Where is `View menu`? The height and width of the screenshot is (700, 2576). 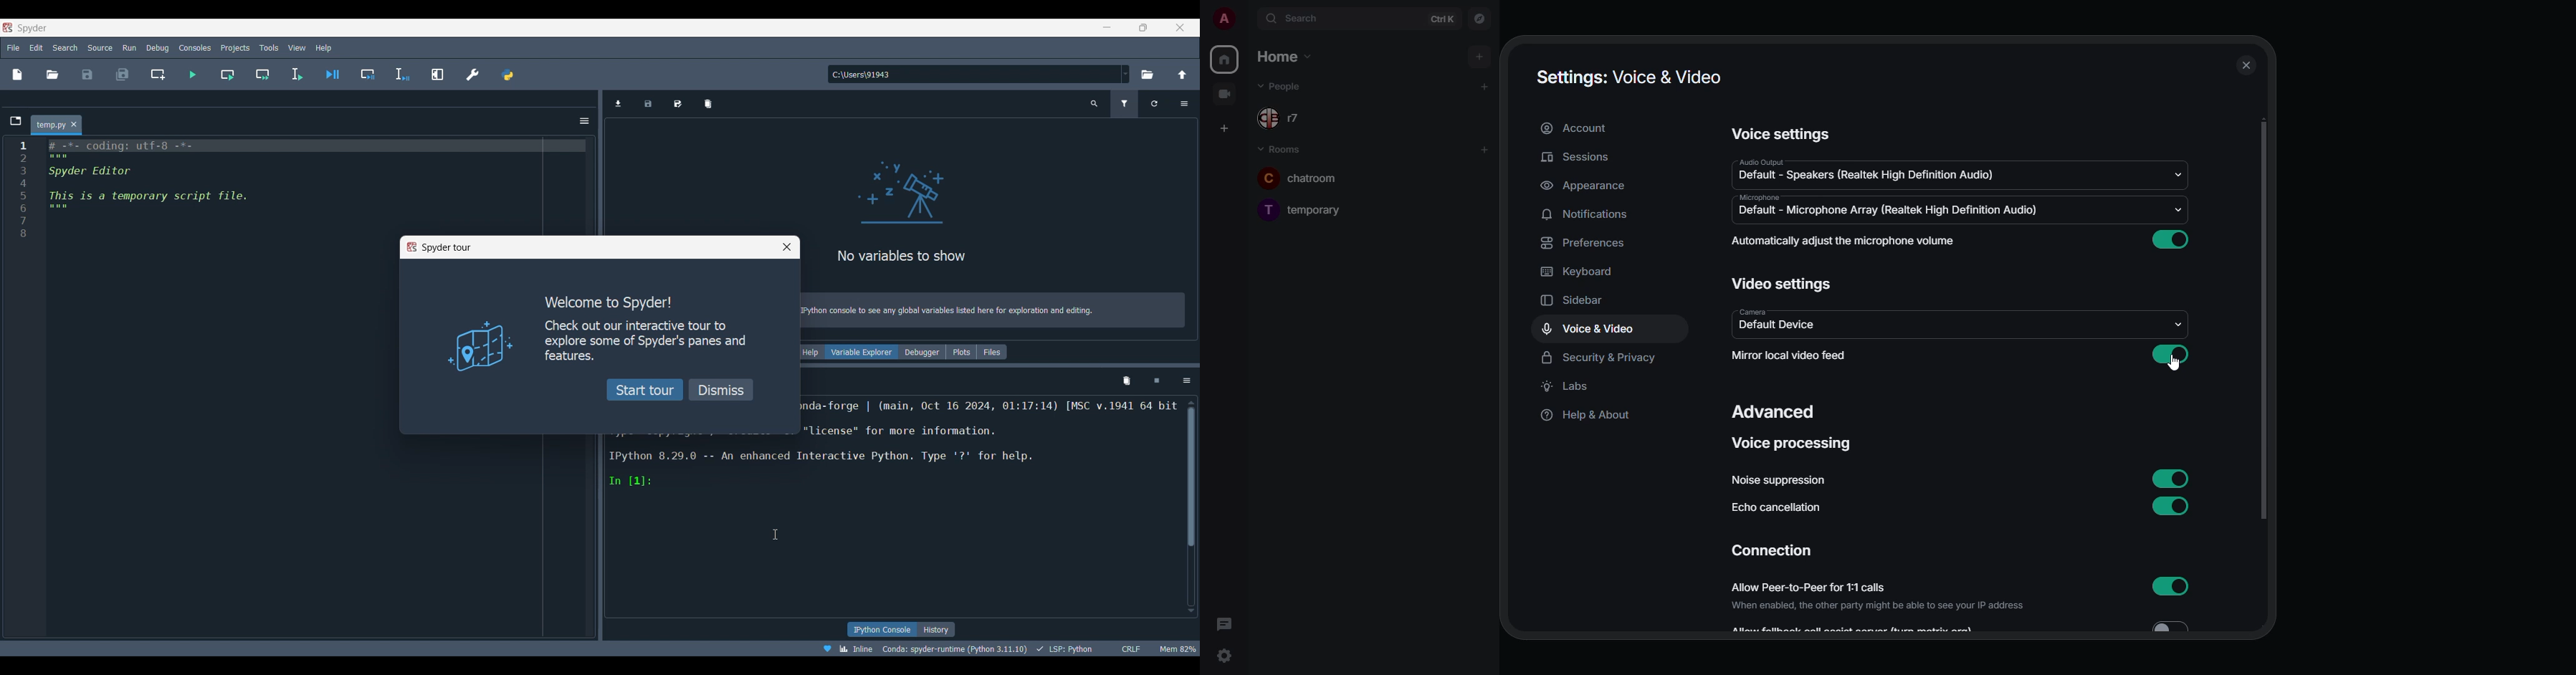
View menu is located at coordinates (298, 48).